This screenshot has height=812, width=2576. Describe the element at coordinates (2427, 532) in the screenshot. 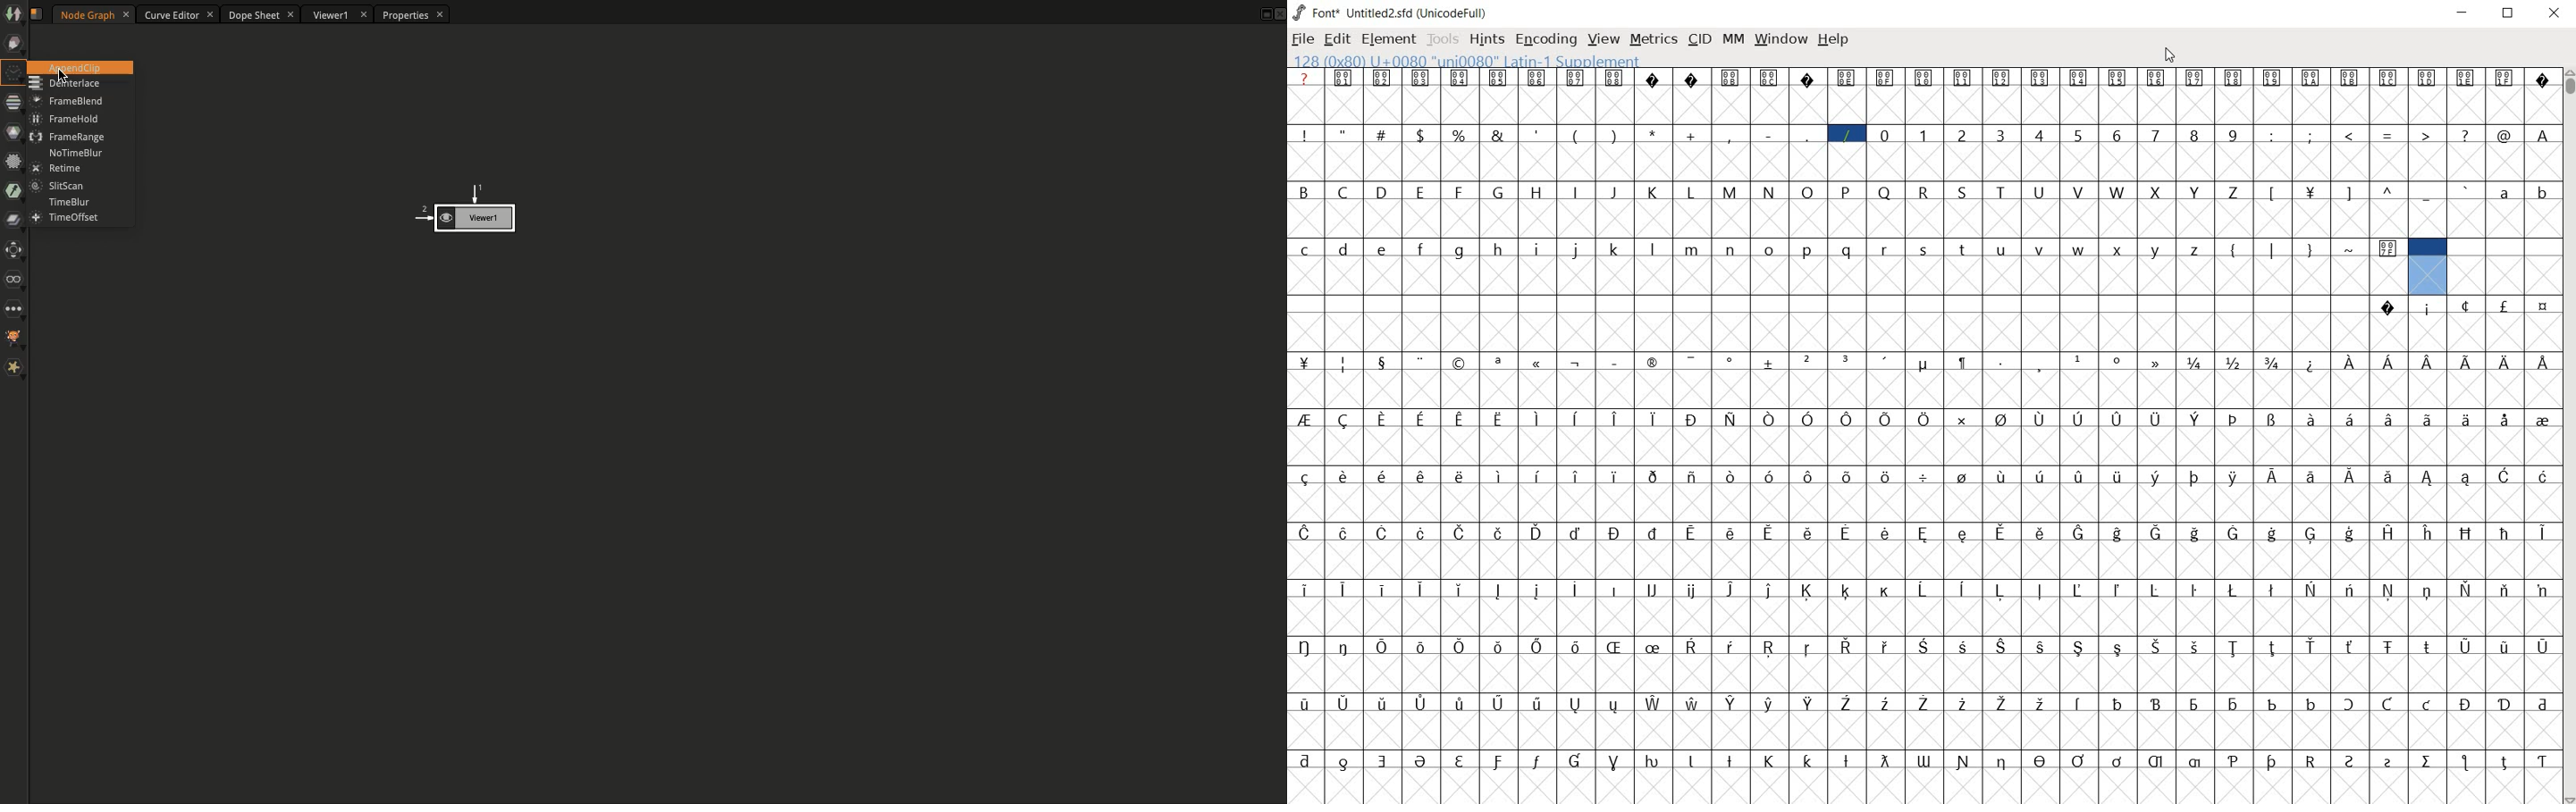

I see `Symbol` at that location.